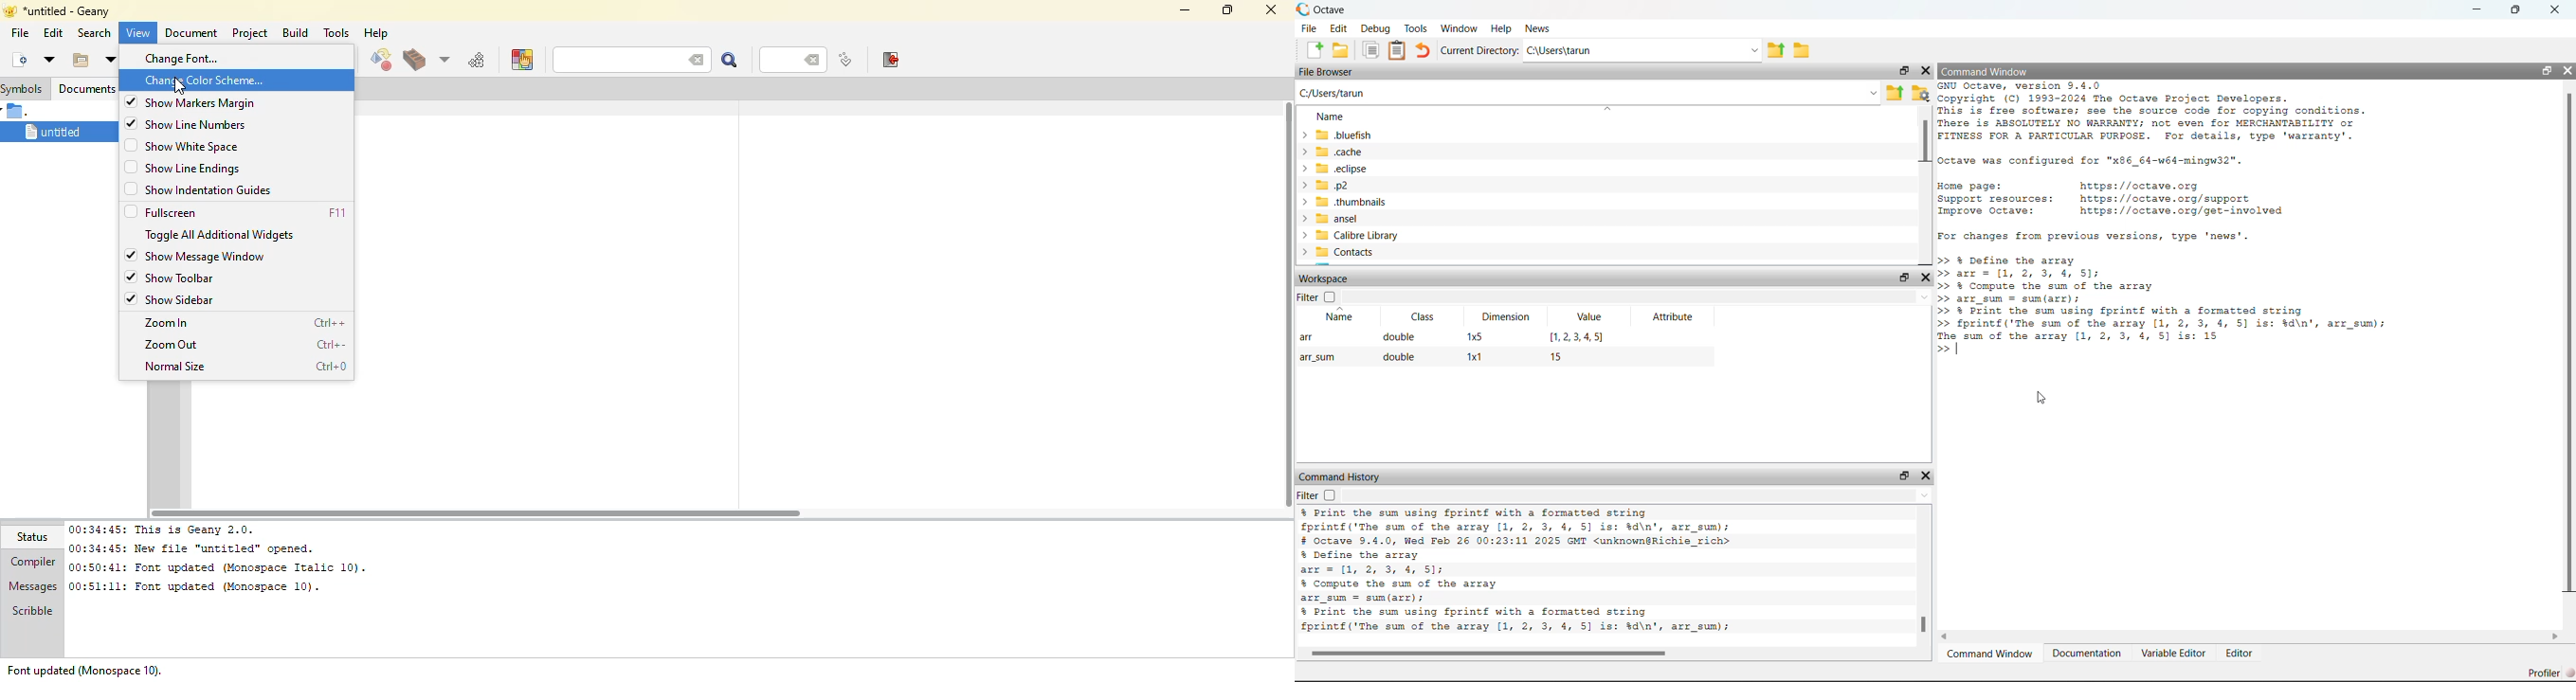  Describe the element at coordinates (1565, 356) in the screenshot. I see `15` at that location.